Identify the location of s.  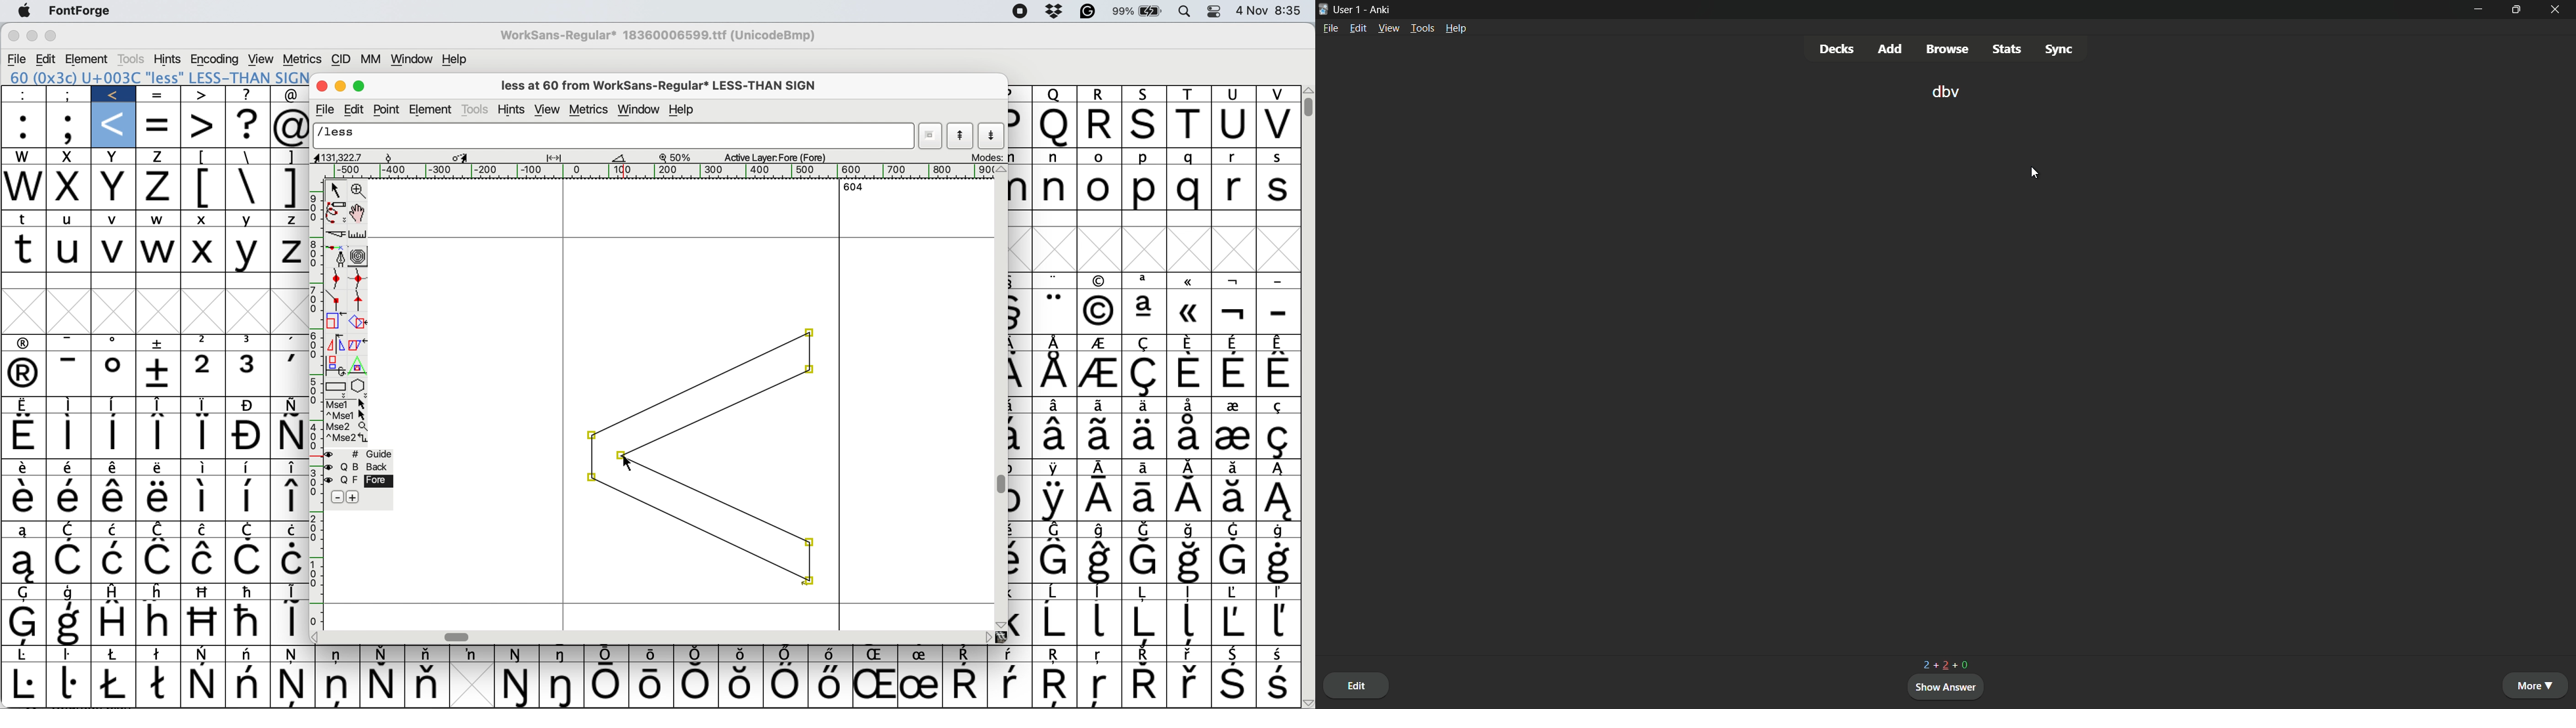
(1147, 94).